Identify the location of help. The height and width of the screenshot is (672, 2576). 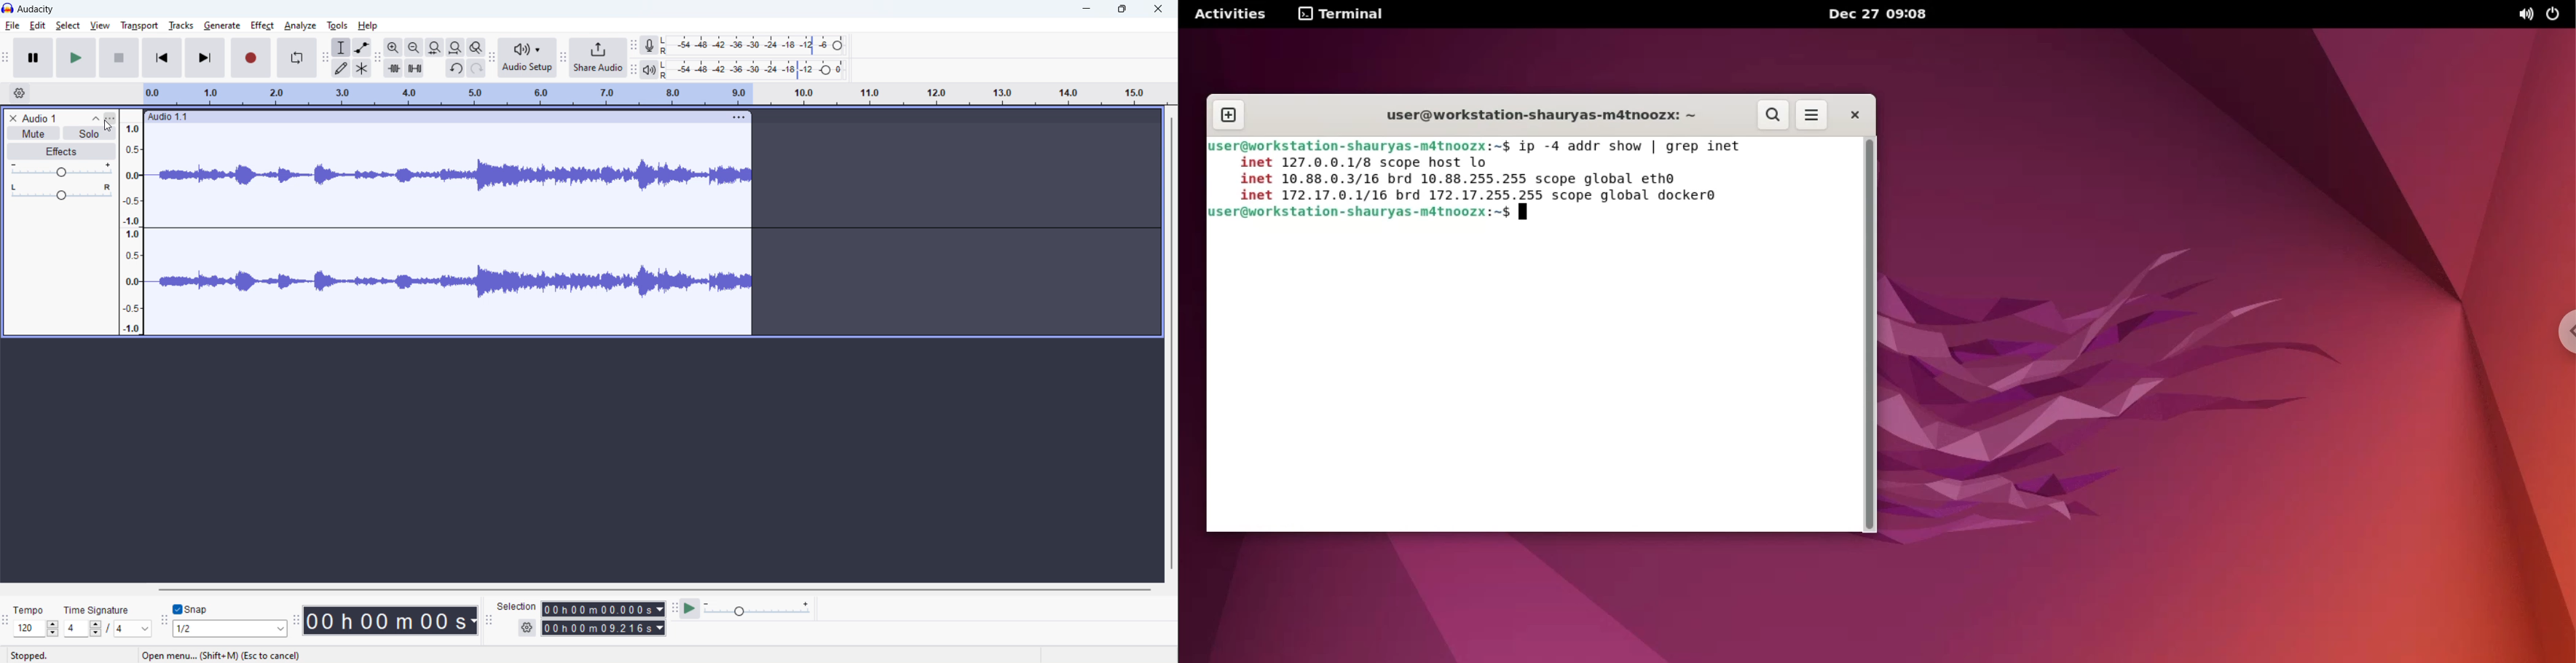
(369, 26).